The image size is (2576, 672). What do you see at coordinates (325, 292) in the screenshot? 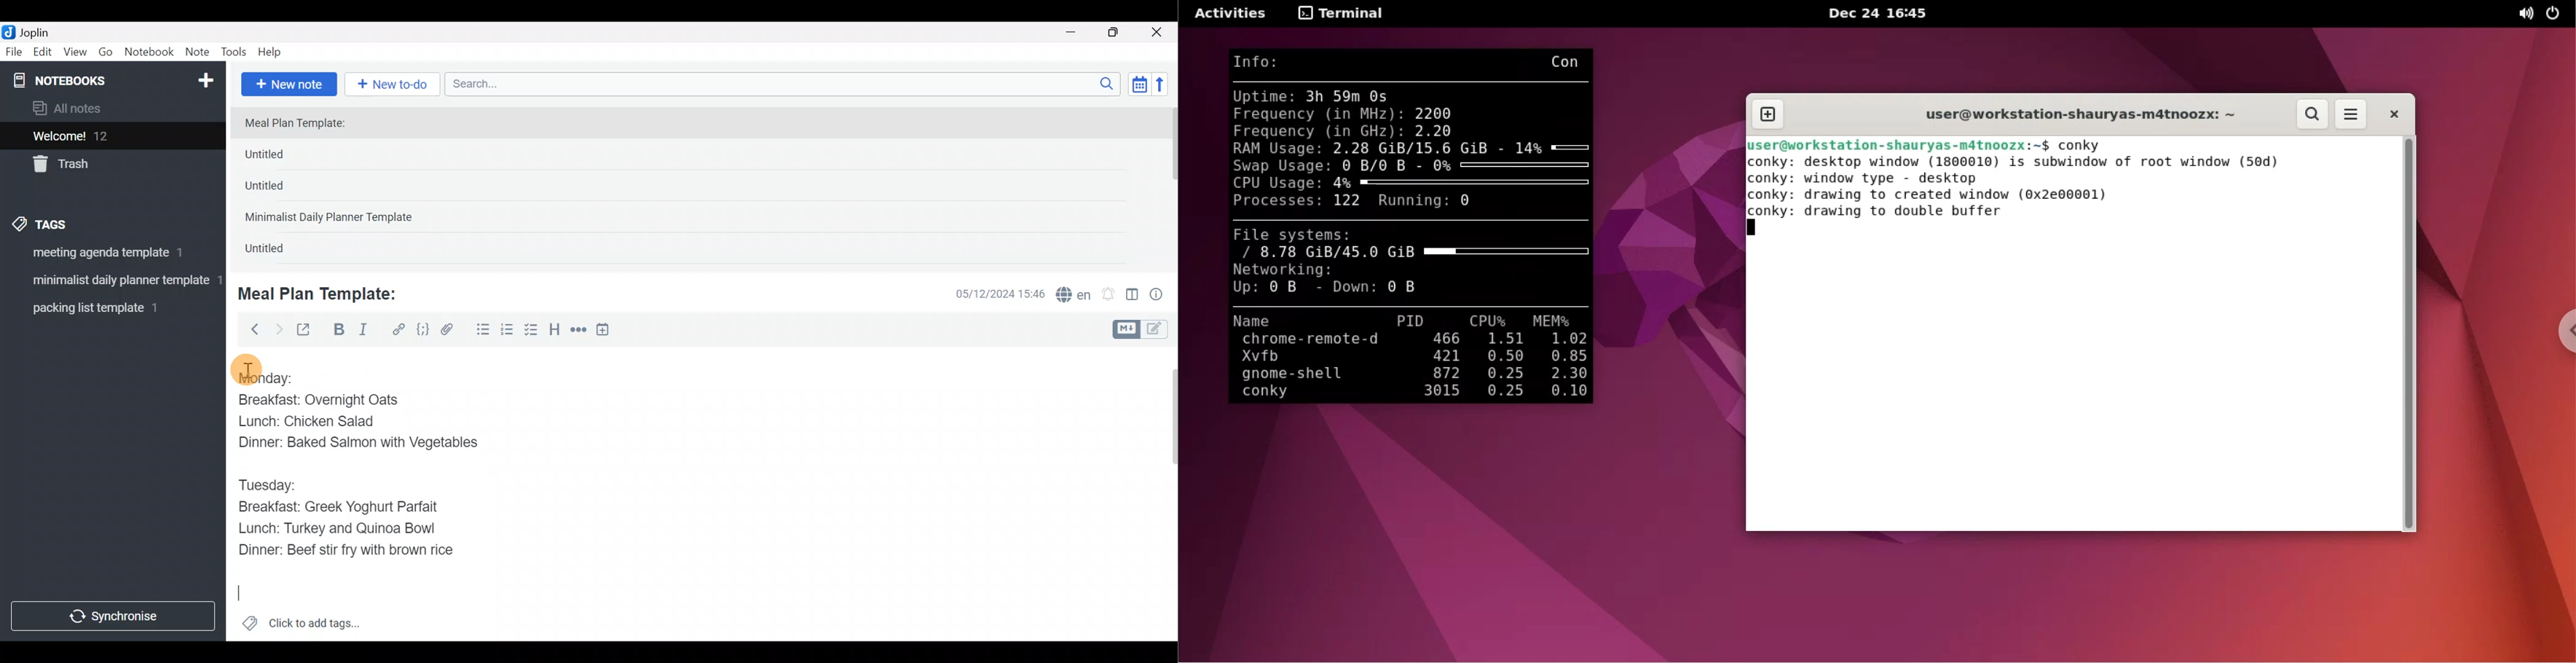
I see `Meal Plan Template:` at bounding box center [325, 292].